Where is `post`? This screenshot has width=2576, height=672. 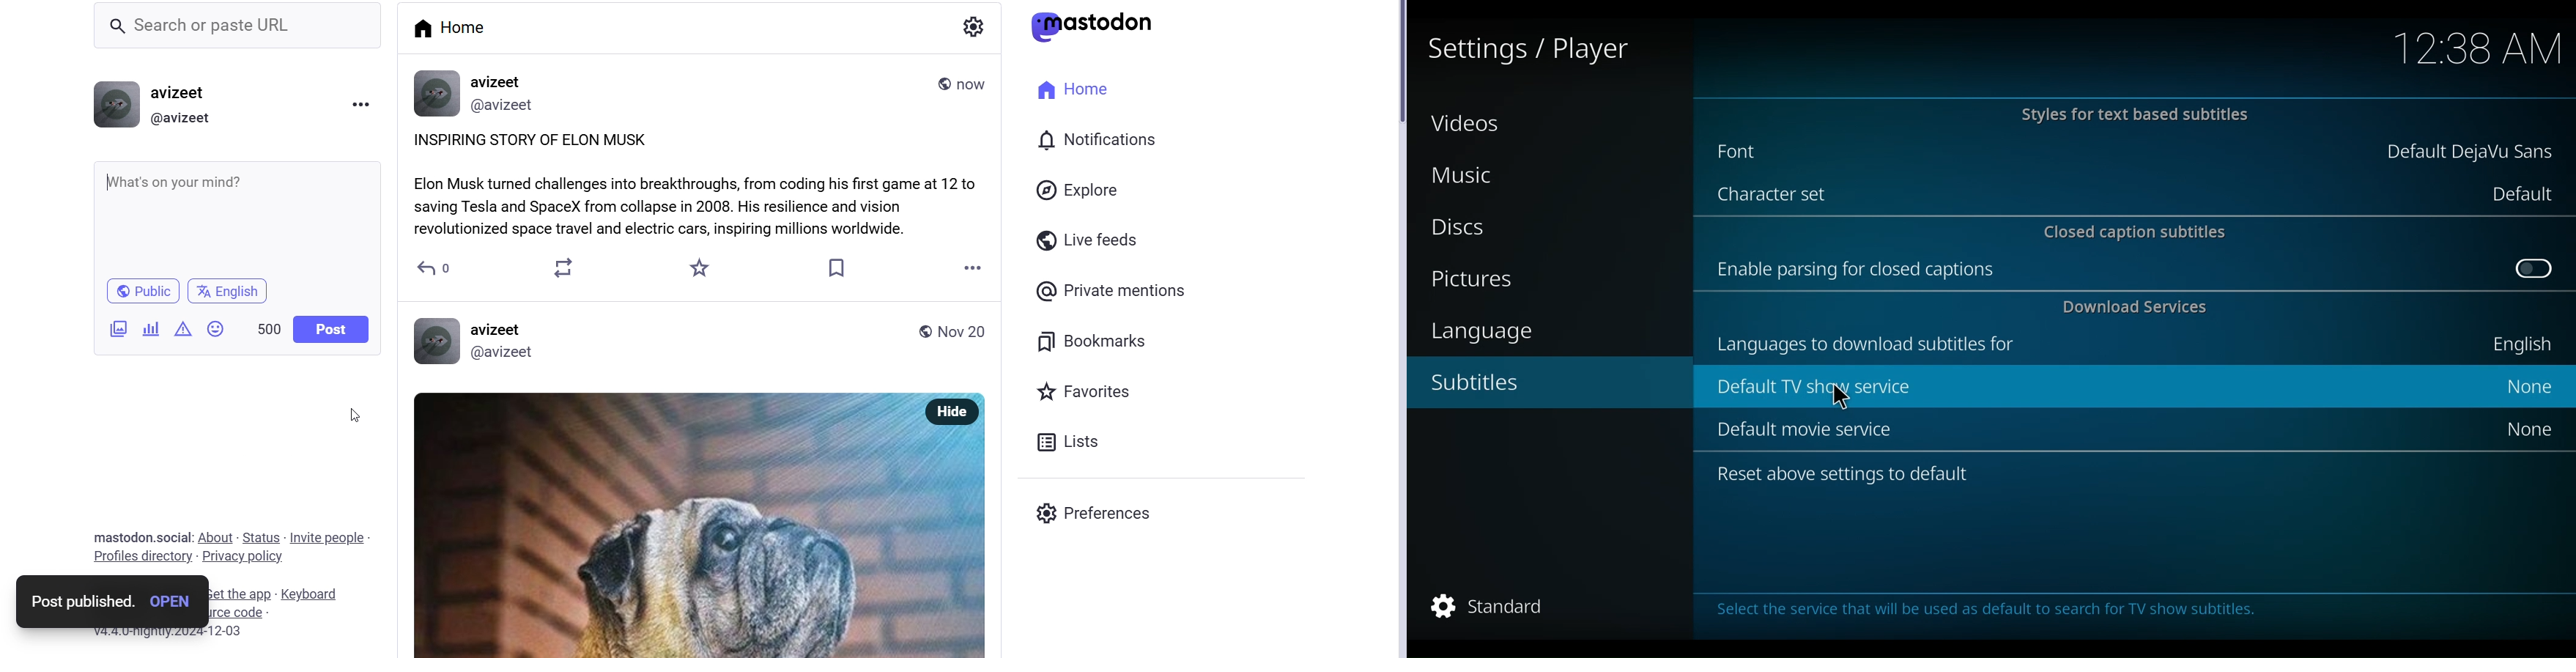
post is located at coordinates (334, 329).